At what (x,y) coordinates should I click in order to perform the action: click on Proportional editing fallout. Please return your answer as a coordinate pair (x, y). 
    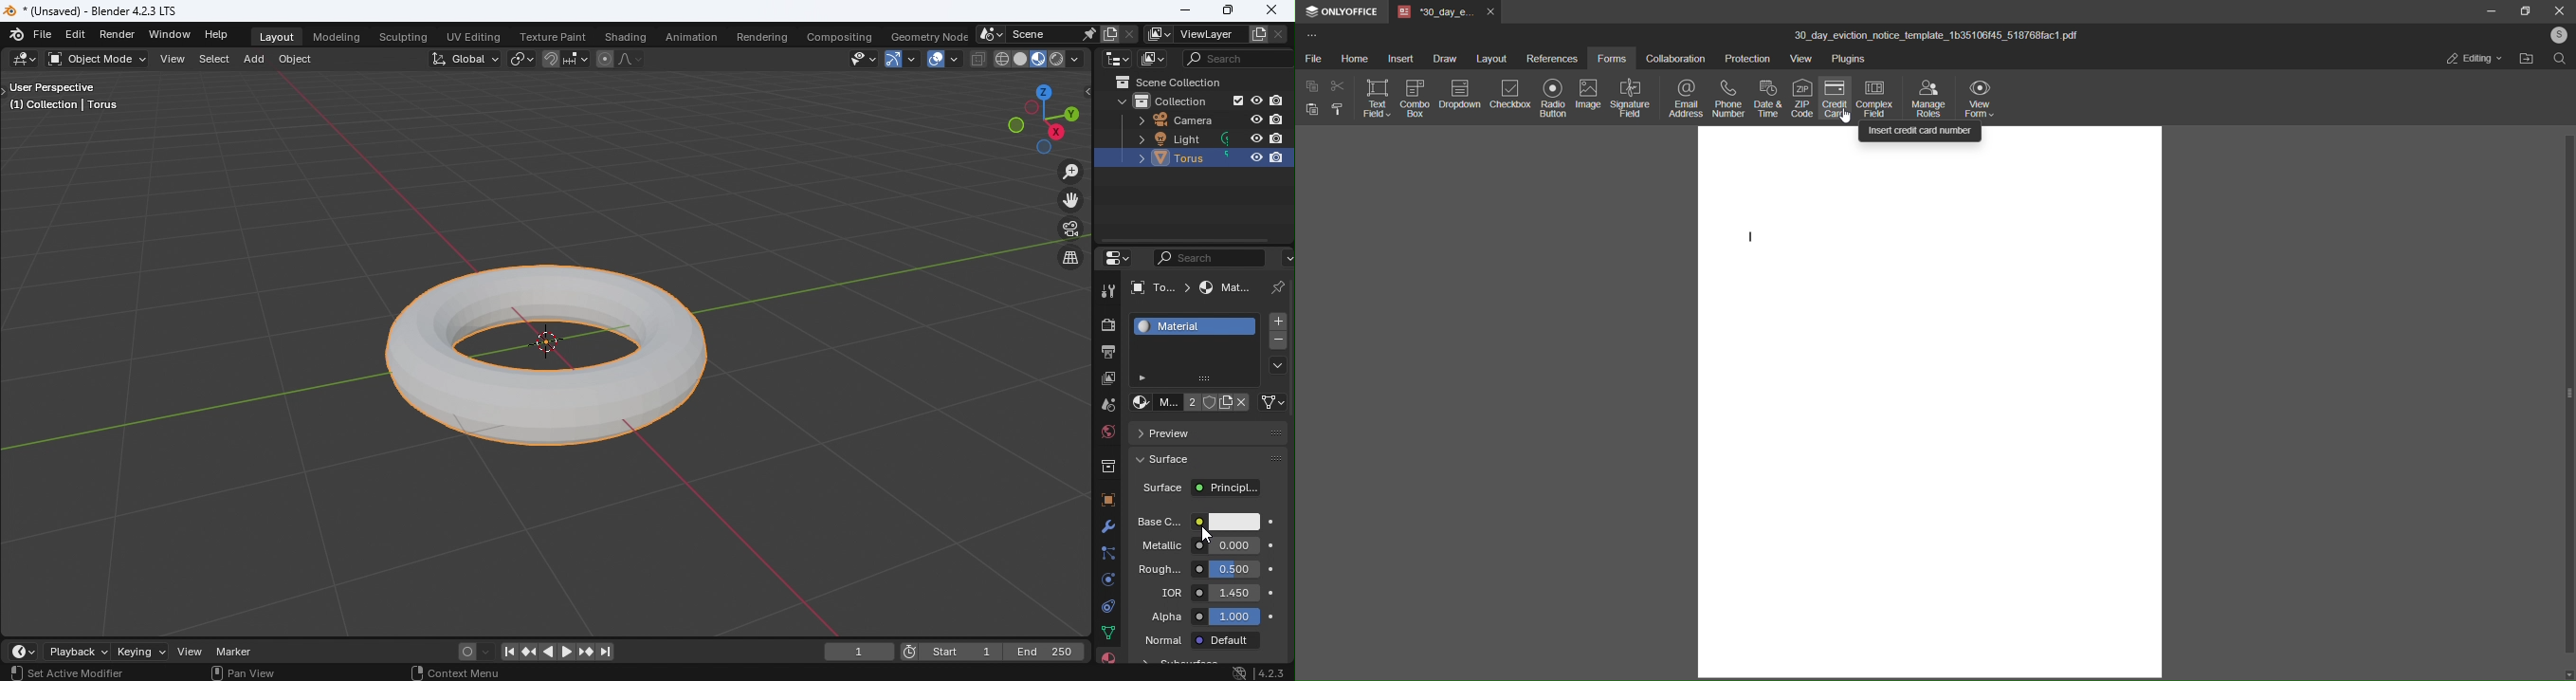
    Looking at the image, I should click on (630, 57).